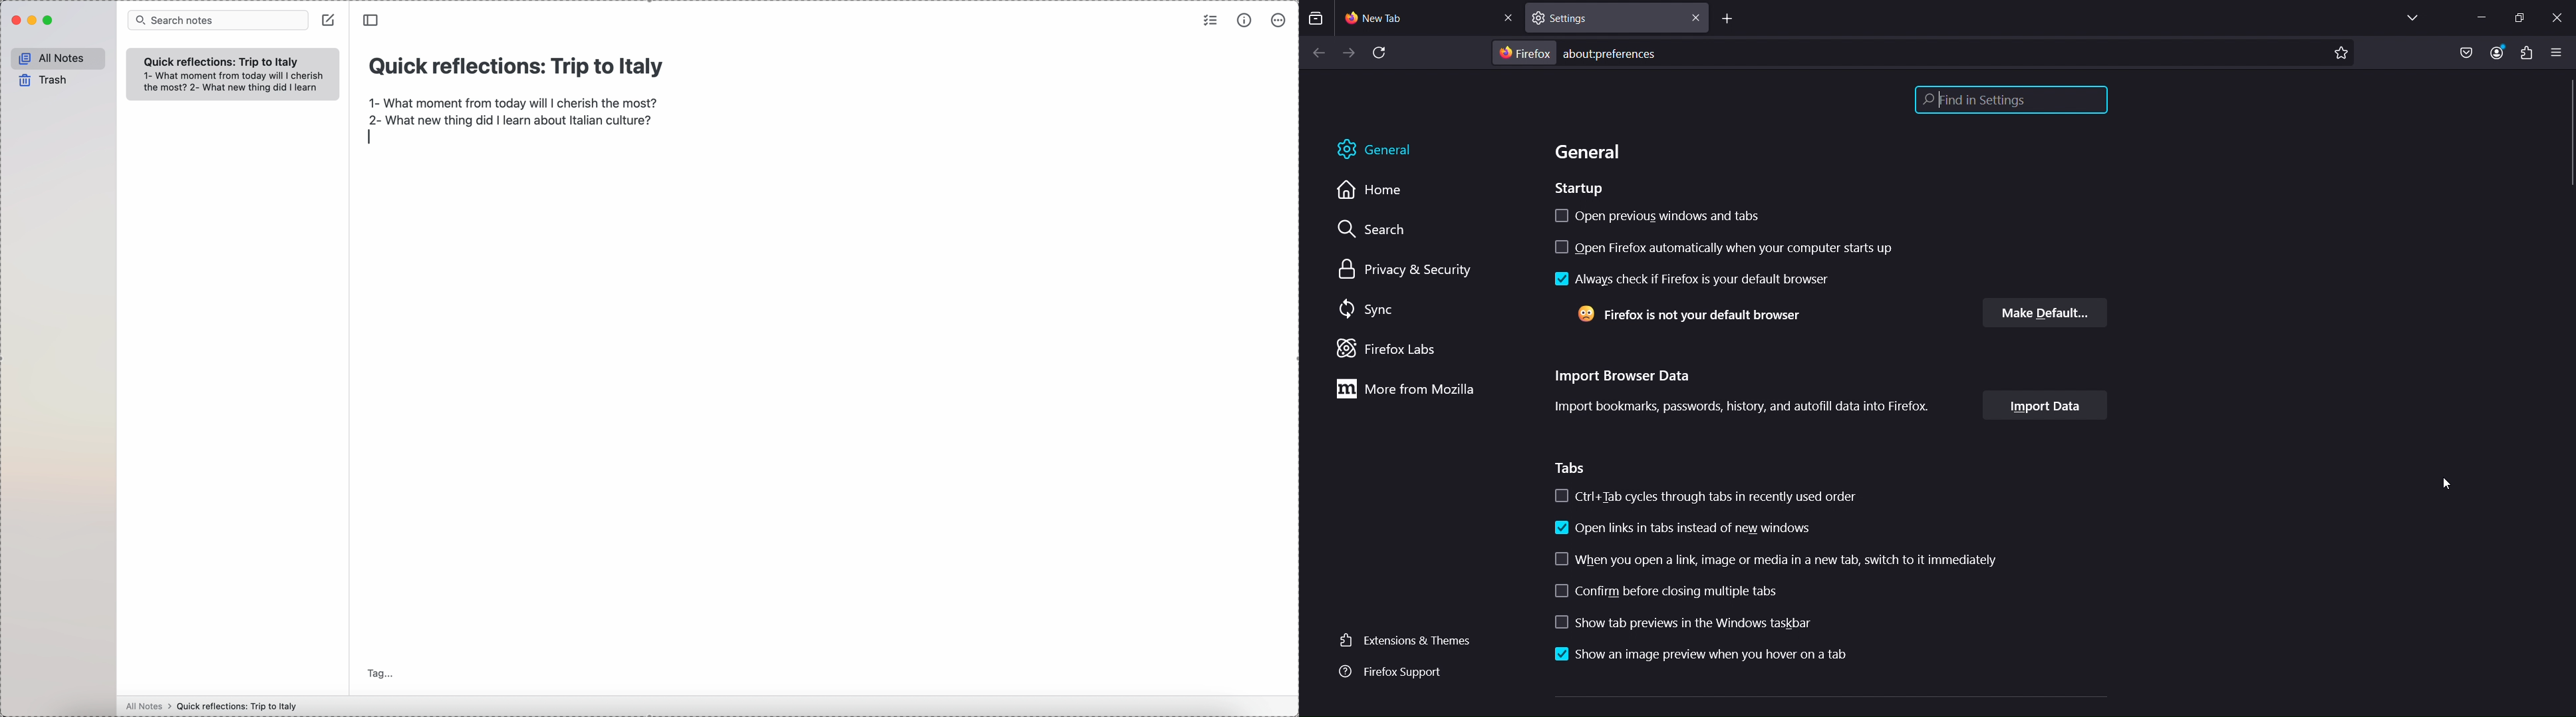 Image resolution: width=2576 pixels, height=728 pixels. I want to click on Account, so click(2500, 53).